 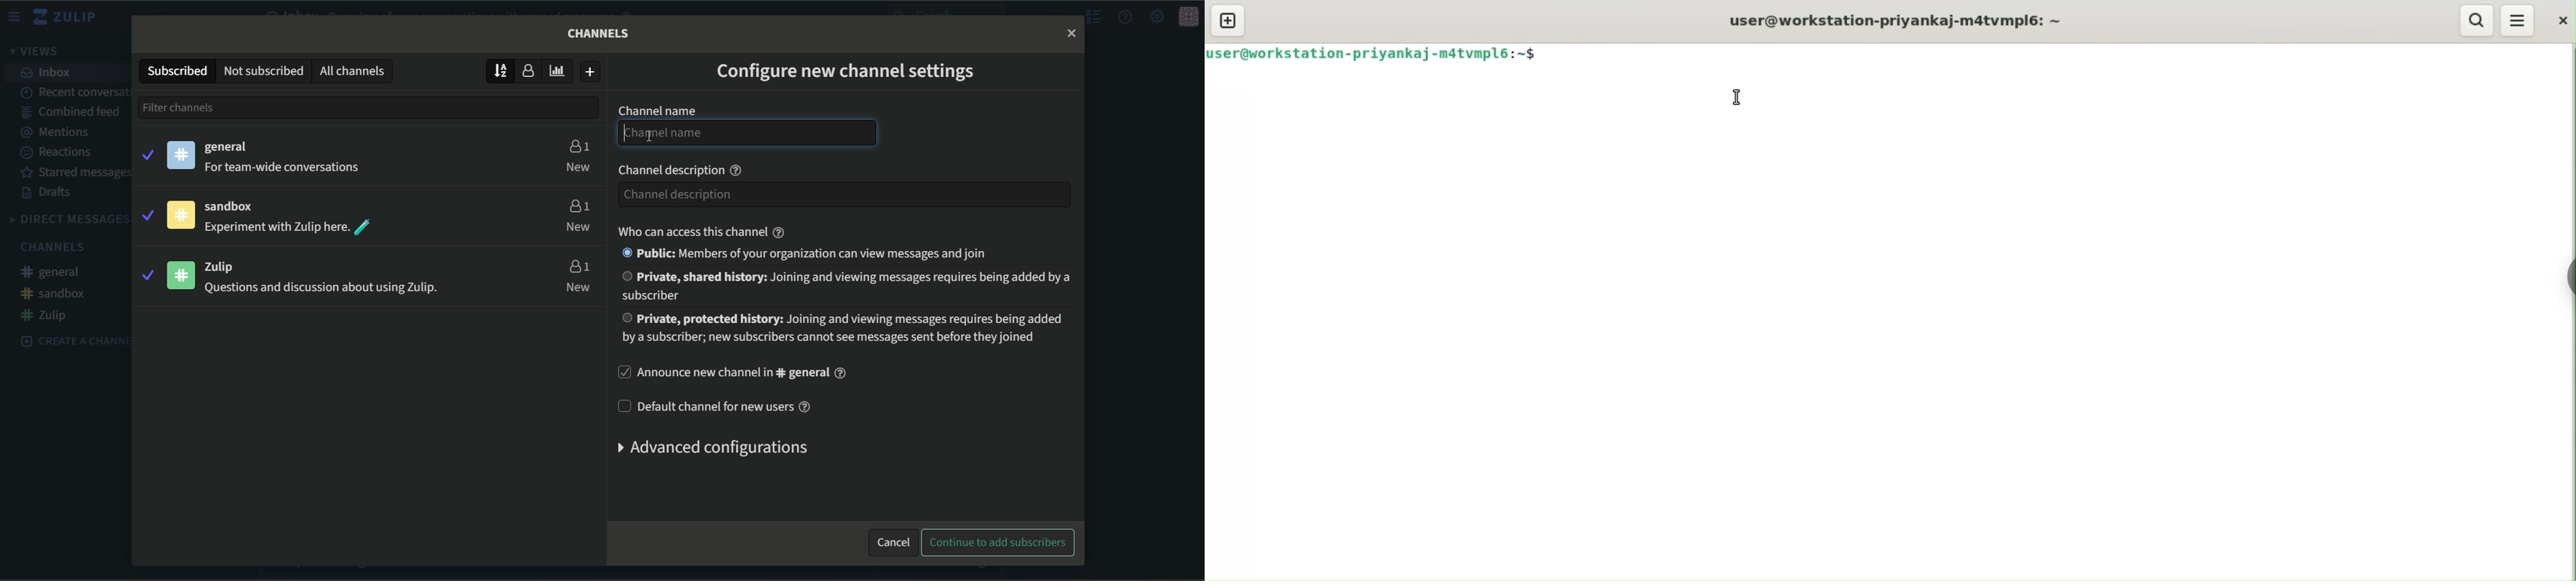 What do you see at coordinates (1126, 17) in the screenshot?
I see `help menu` at bounding box center [1126, 17].